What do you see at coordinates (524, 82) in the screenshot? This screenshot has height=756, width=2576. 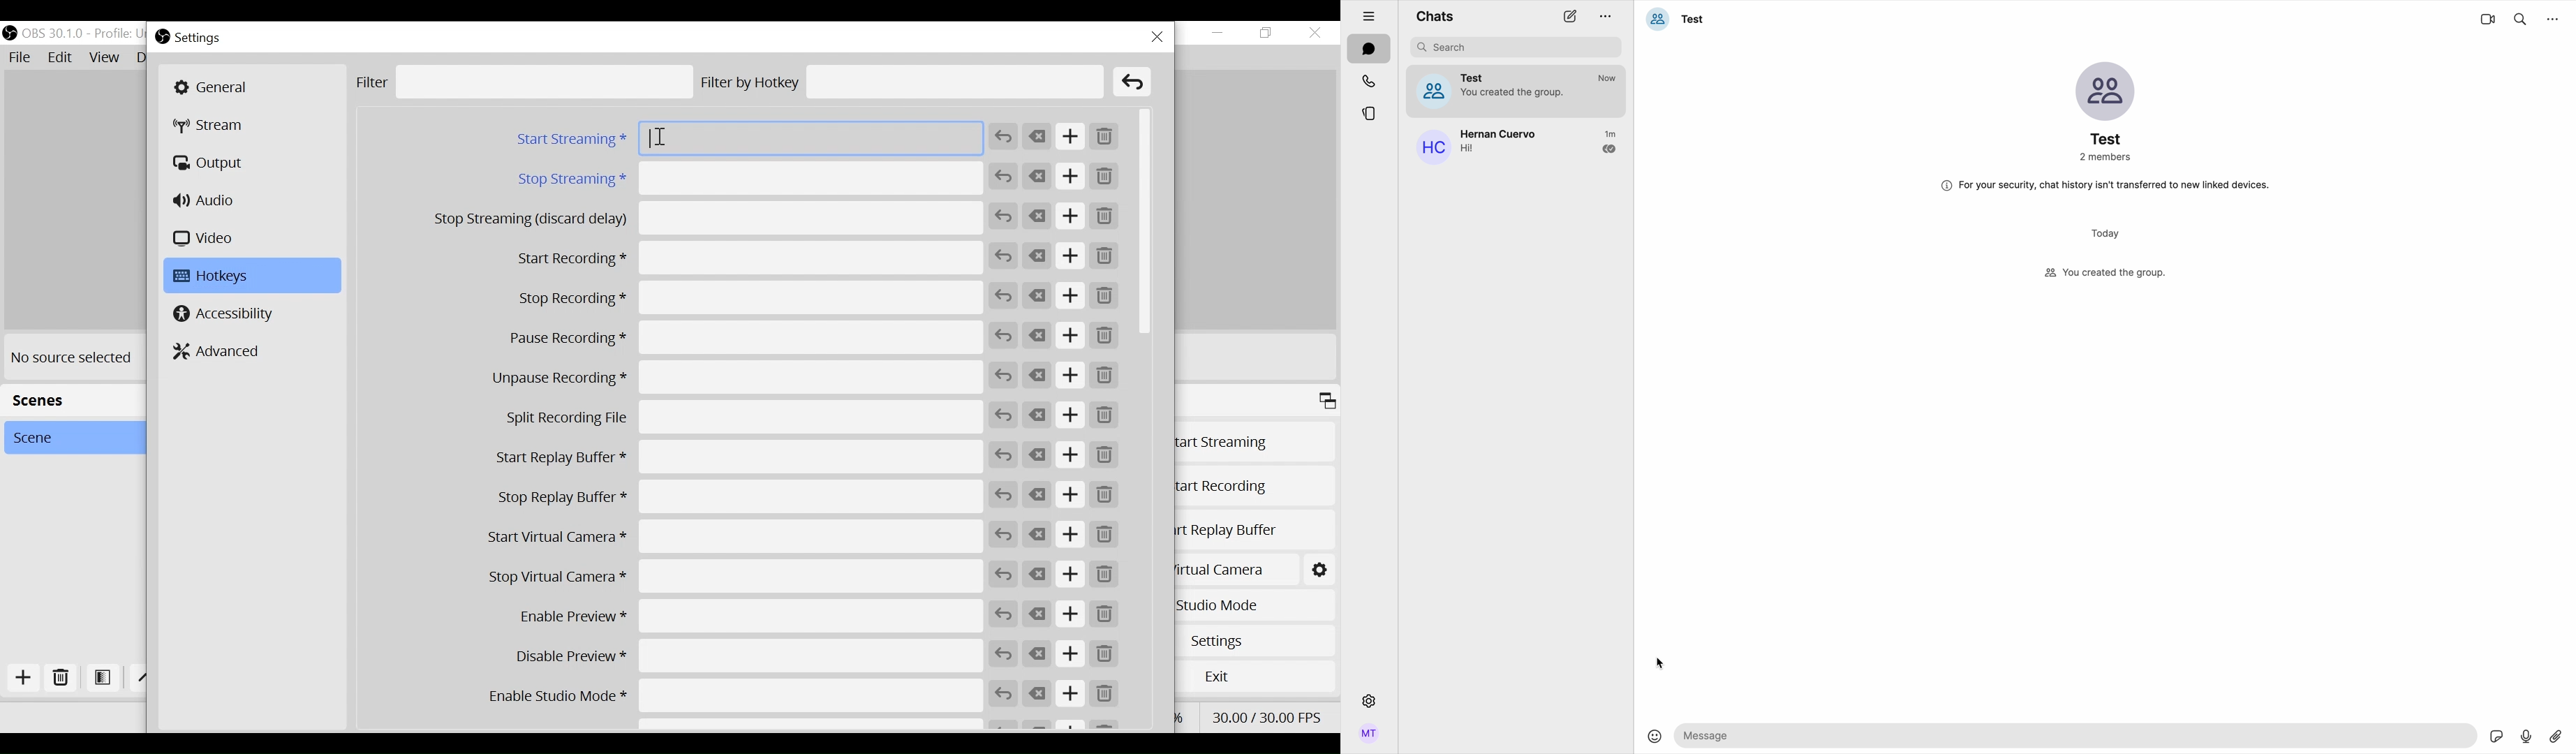 I see `Filter` at bounding box center [524, 82].